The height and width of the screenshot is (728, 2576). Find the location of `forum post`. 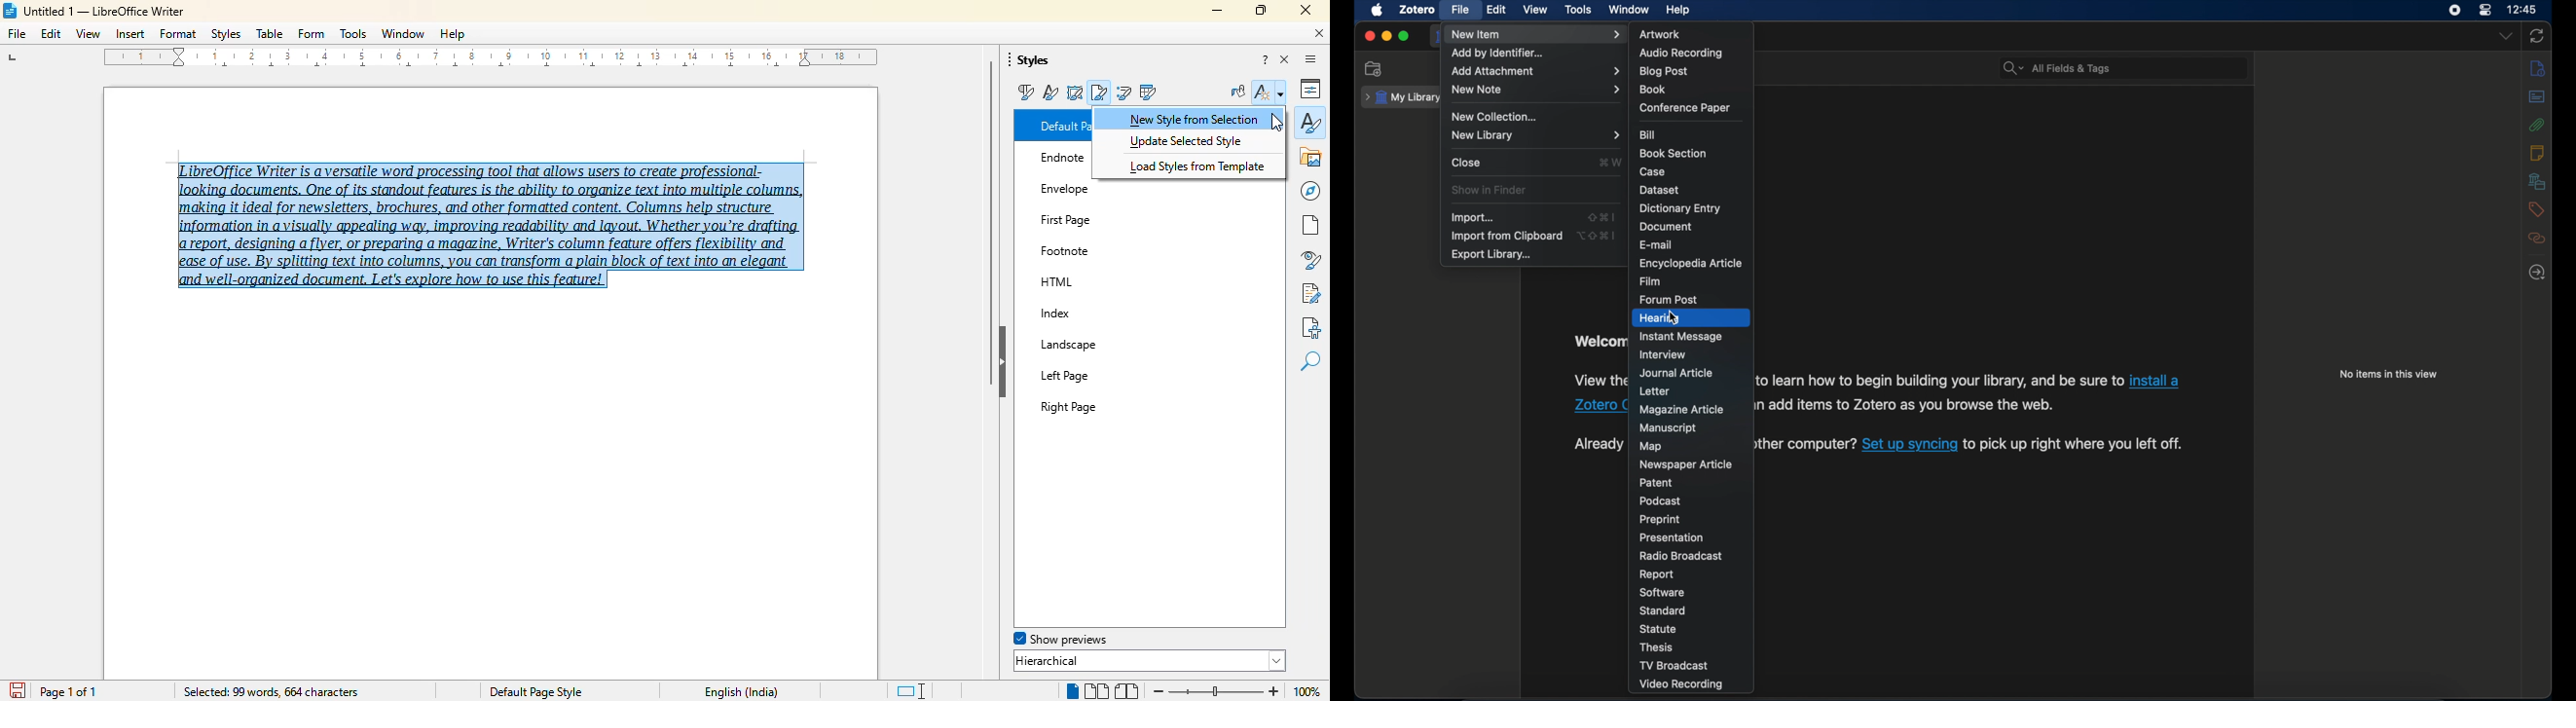

forum post is located at coordinates (1668, 300).